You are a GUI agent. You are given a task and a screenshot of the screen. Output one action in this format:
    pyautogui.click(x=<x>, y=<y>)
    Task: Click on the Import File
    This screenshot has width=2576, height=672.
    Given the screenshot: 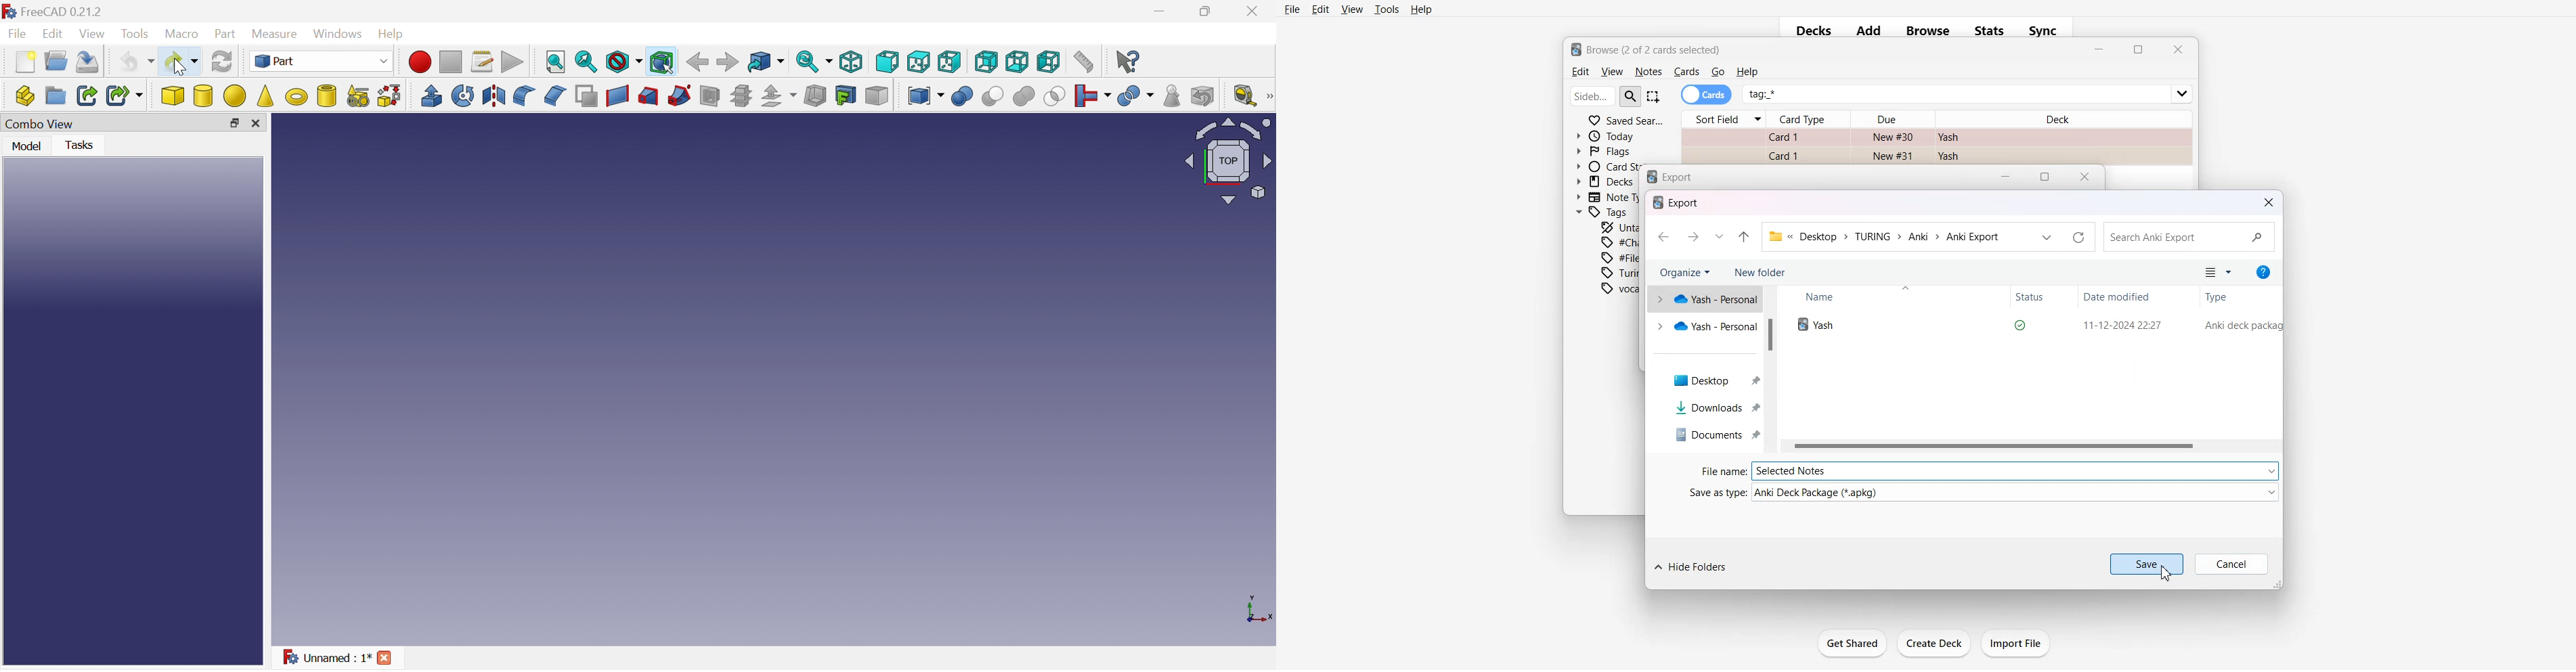 What is the action you would take?
    pyautogui.click(x=2017, y=643)
    